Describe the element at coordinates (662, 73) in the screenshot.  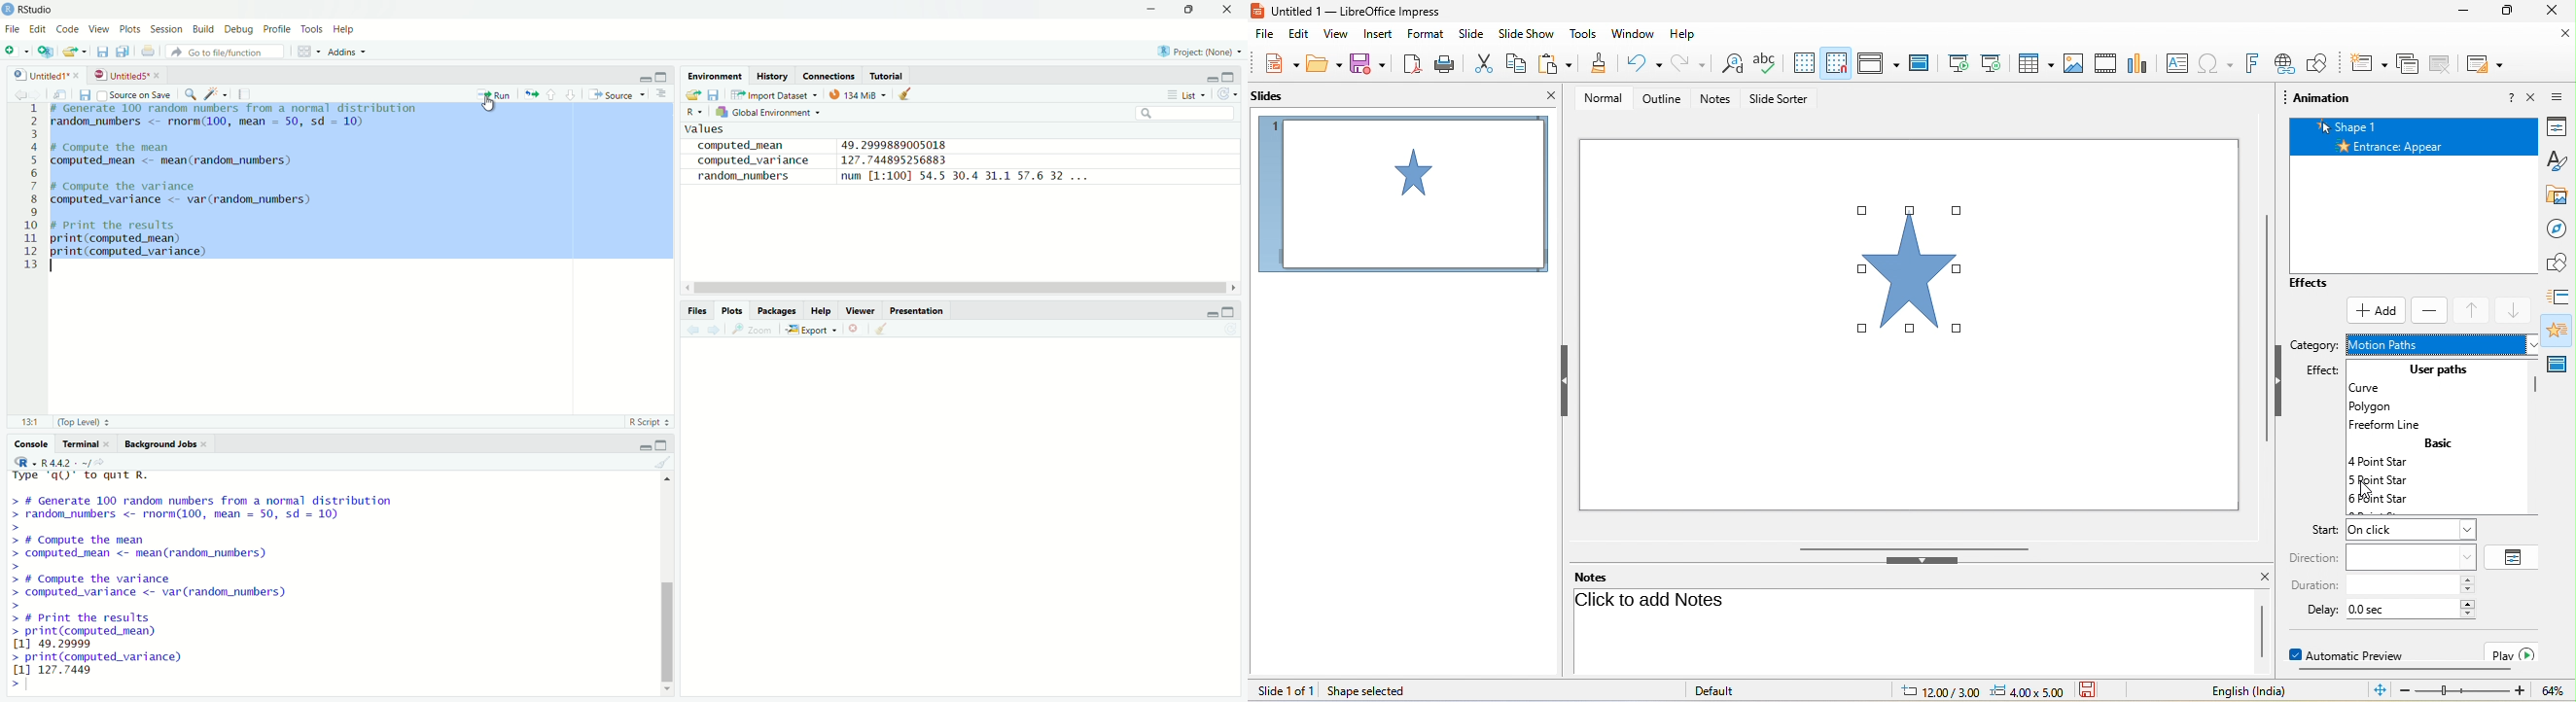
I see `maximize` at that location.